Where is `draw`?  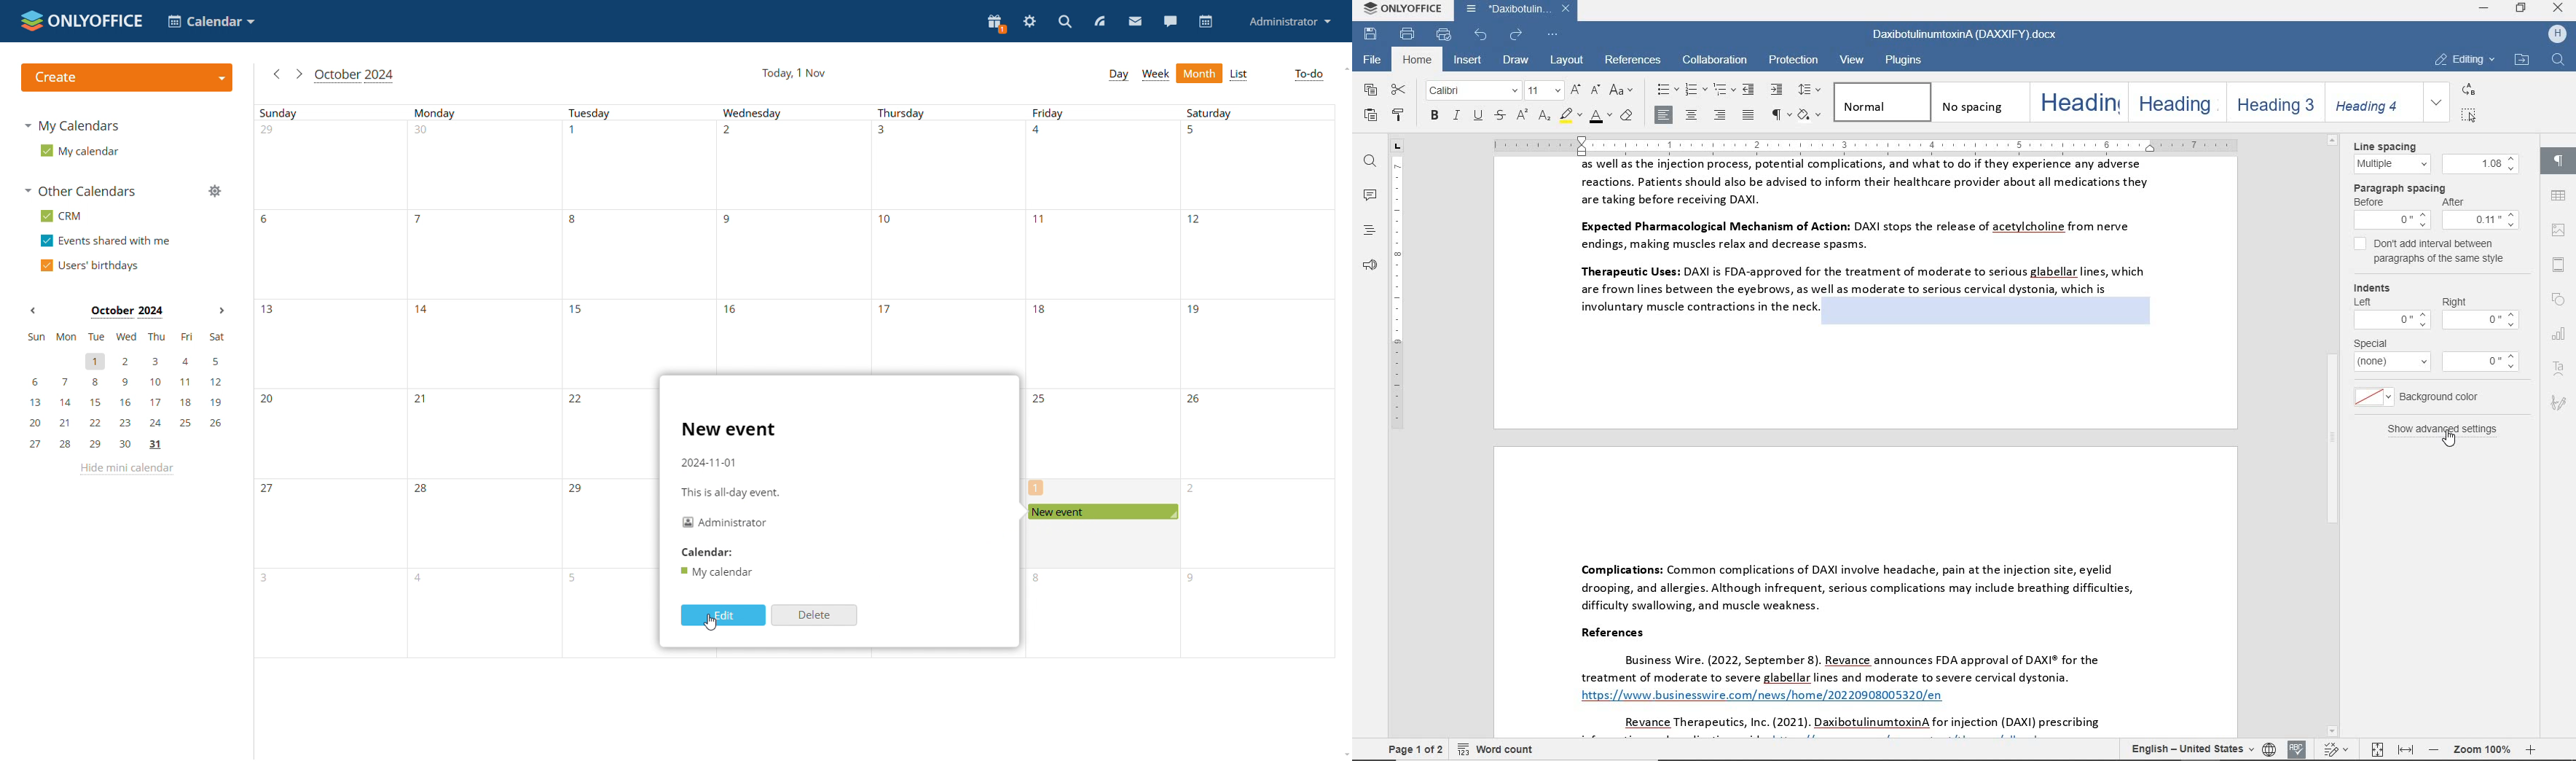
draw is located at coordinates (1517, 62).